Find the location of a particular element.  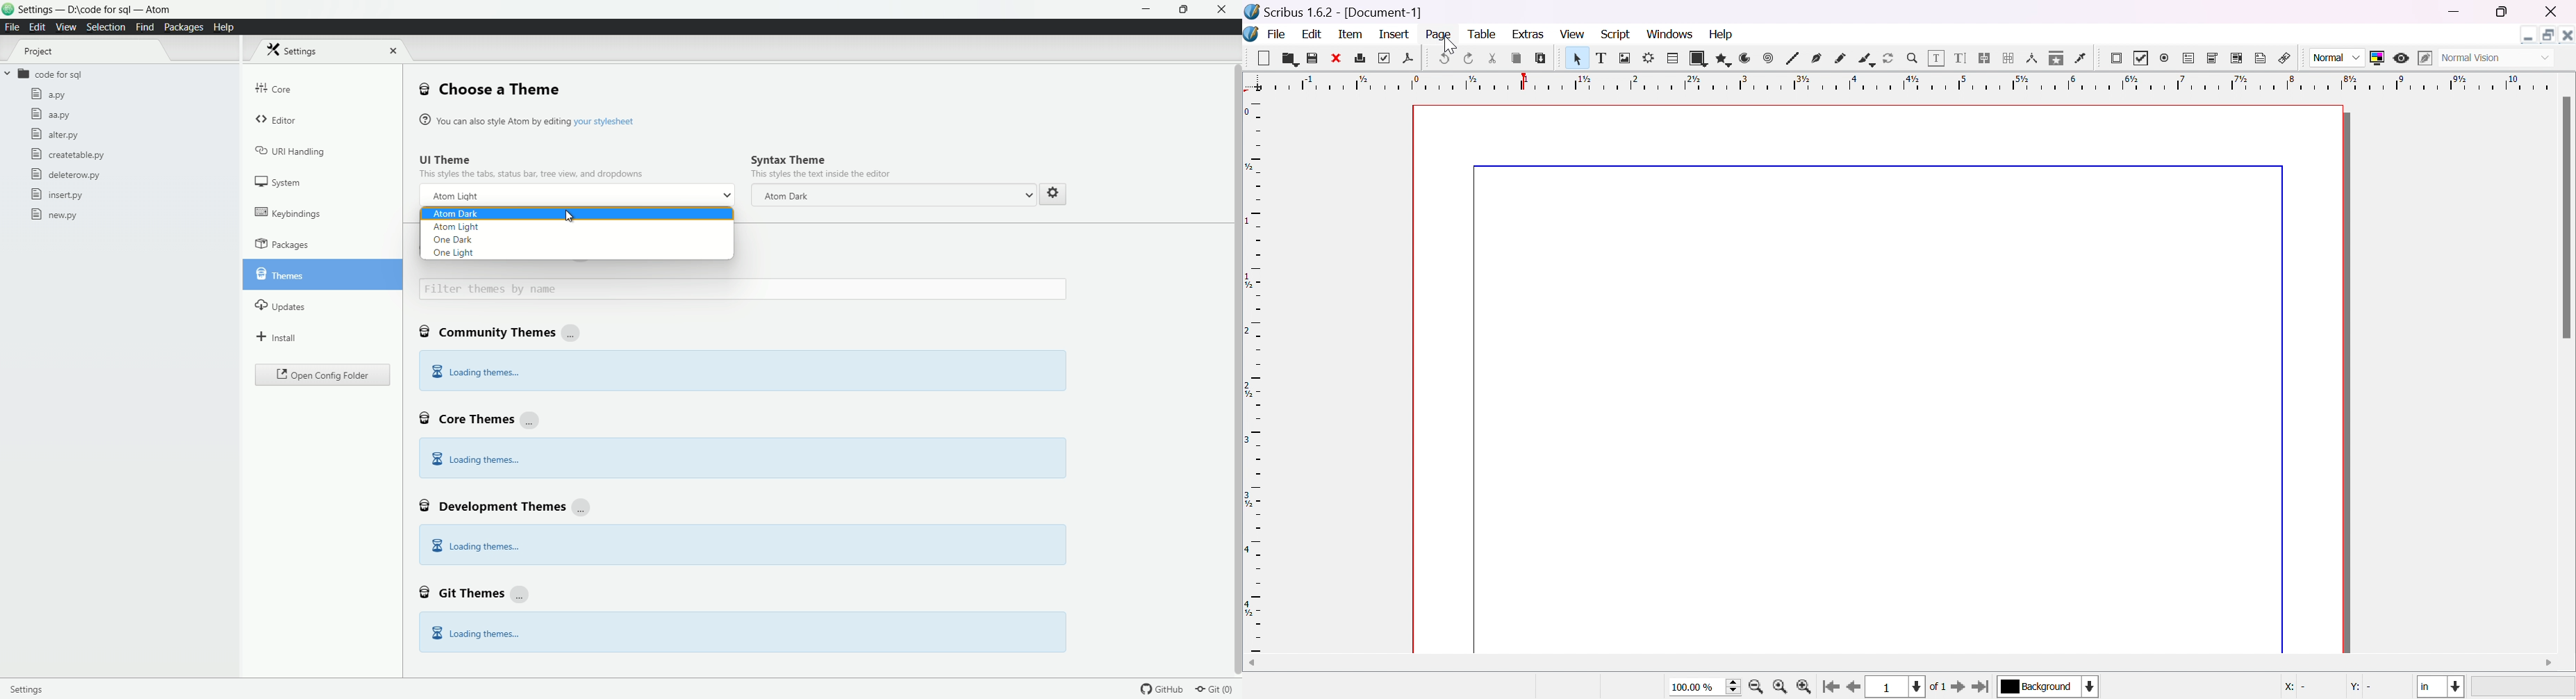

measurements is located at coordinates (2034, 59).